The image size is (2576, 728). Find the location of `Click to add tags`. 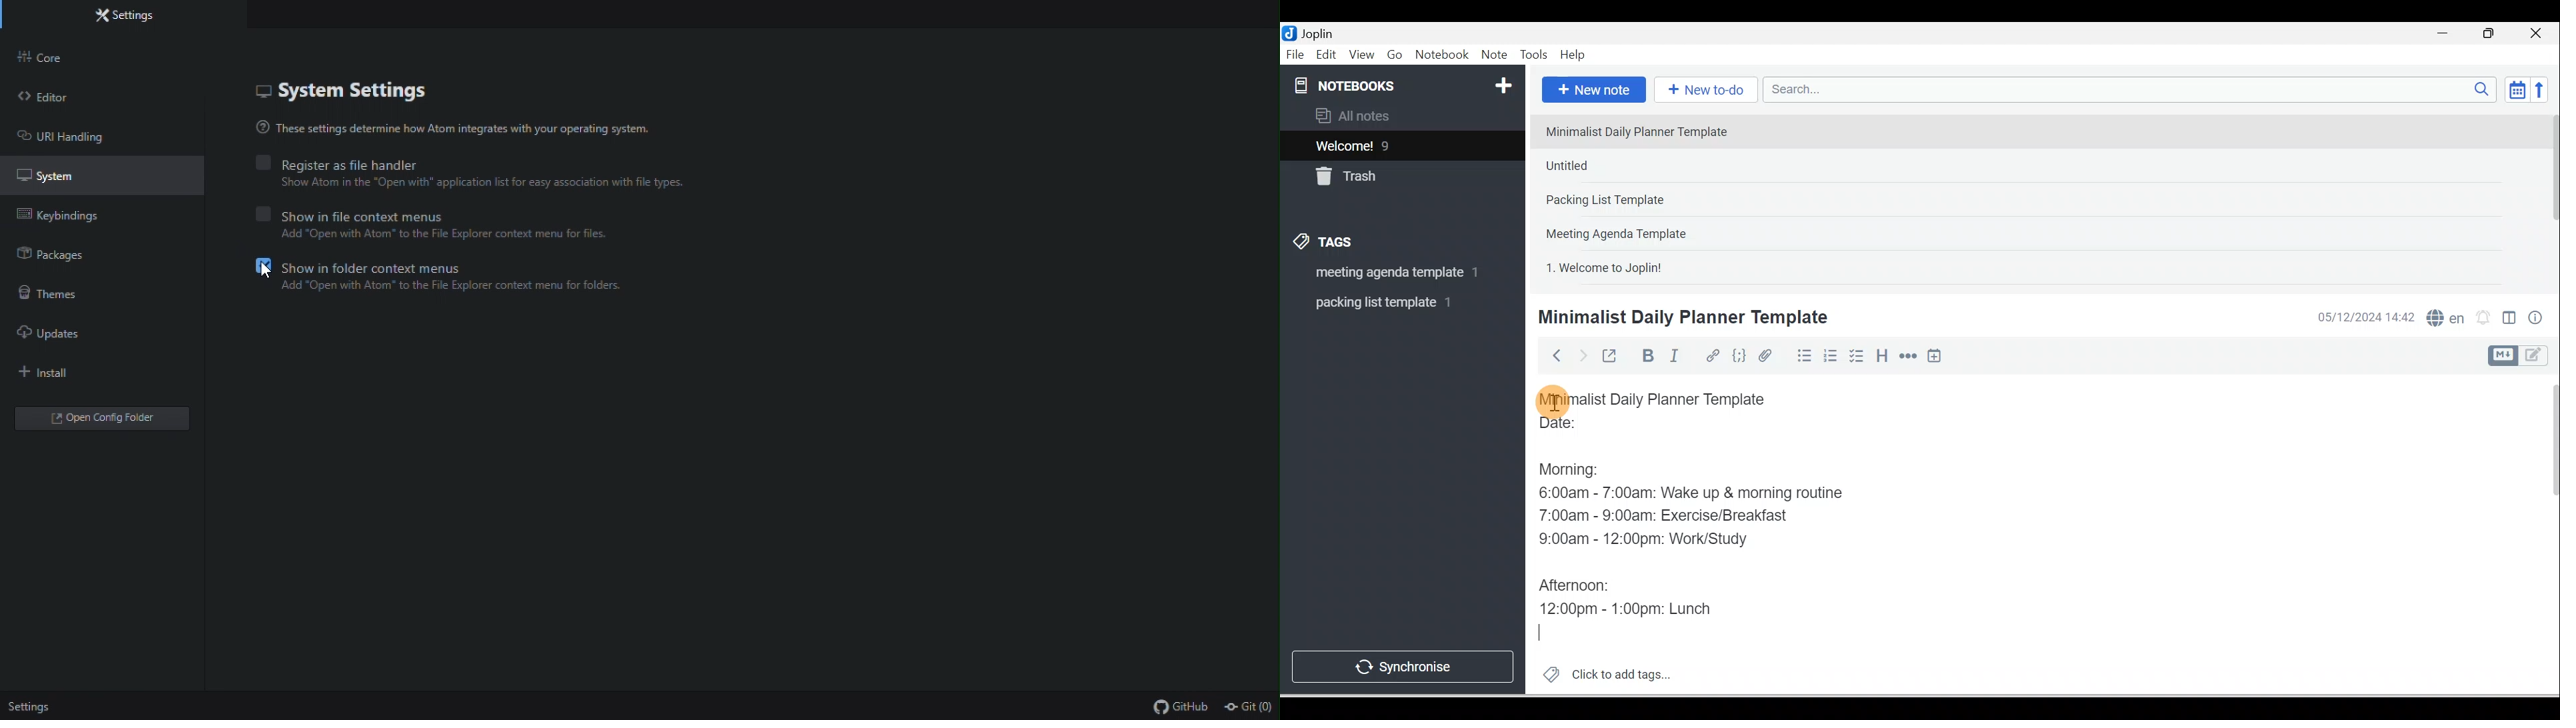

Click to add tags is located at coordinates (1601, 673).